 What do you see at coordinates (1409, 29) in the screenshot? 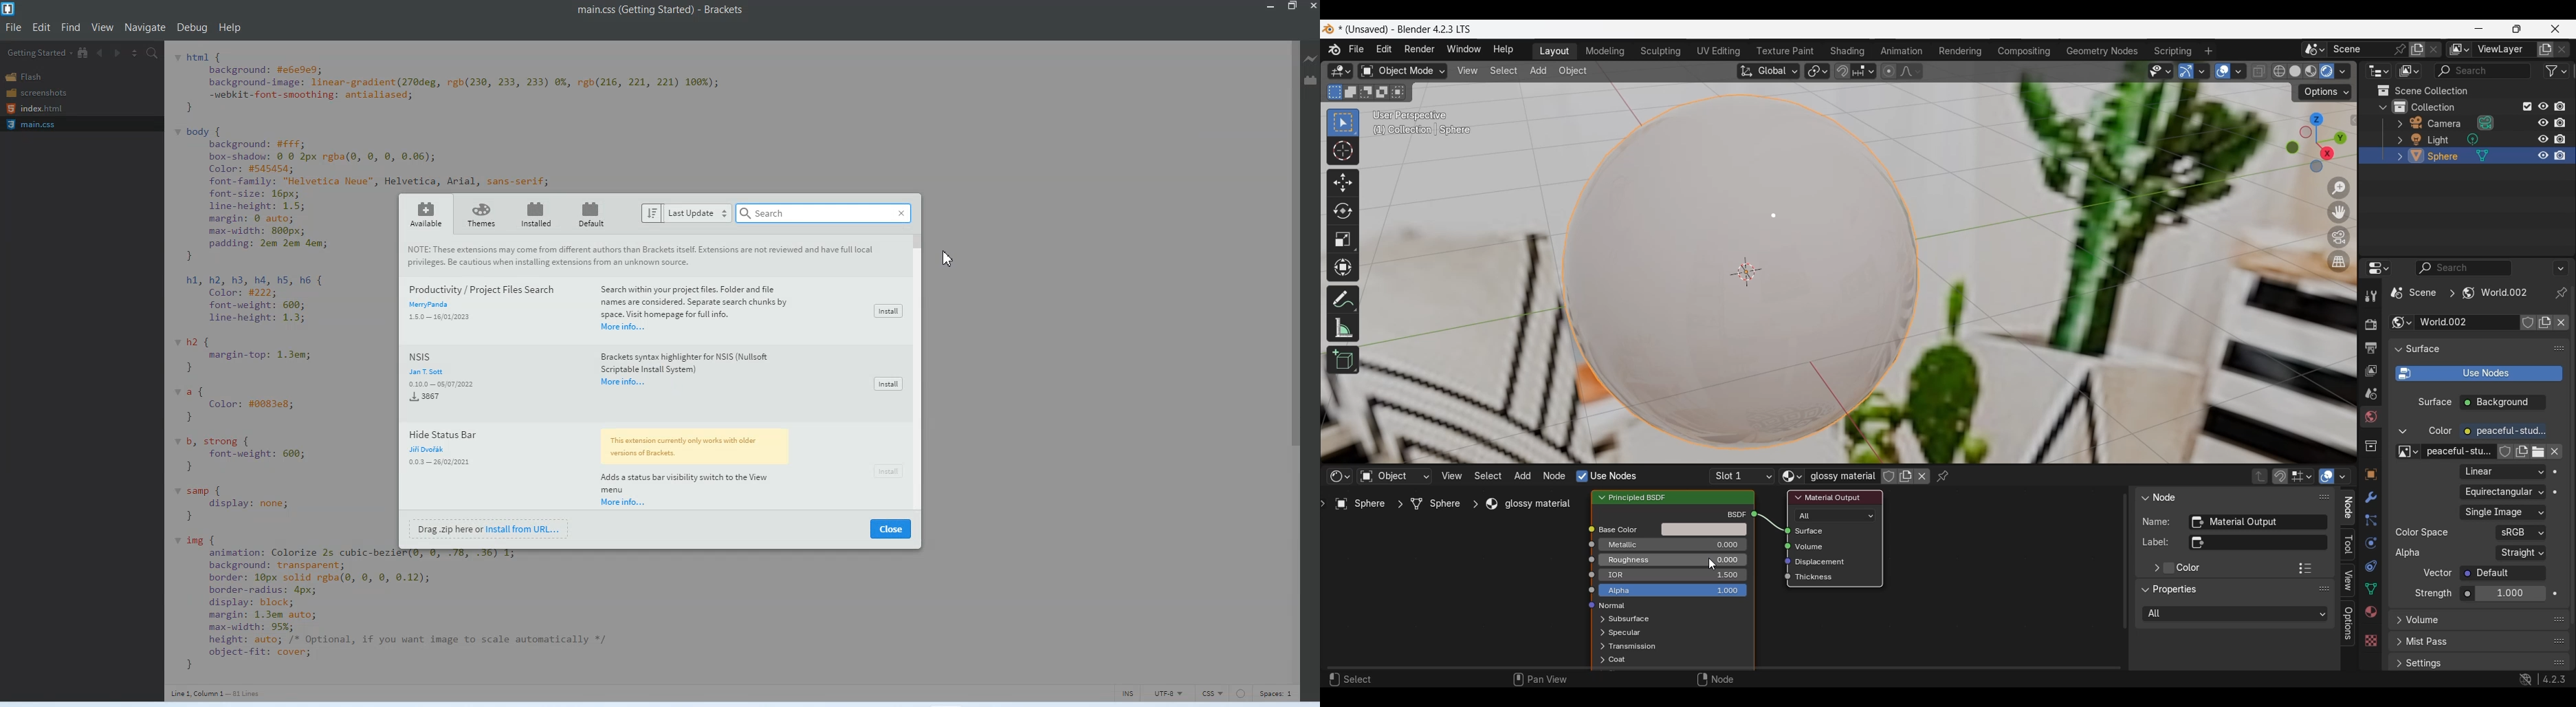
I see `* (Unsaved) - Blender 4.2.3 LTS` at bounding box center [1409, 29].